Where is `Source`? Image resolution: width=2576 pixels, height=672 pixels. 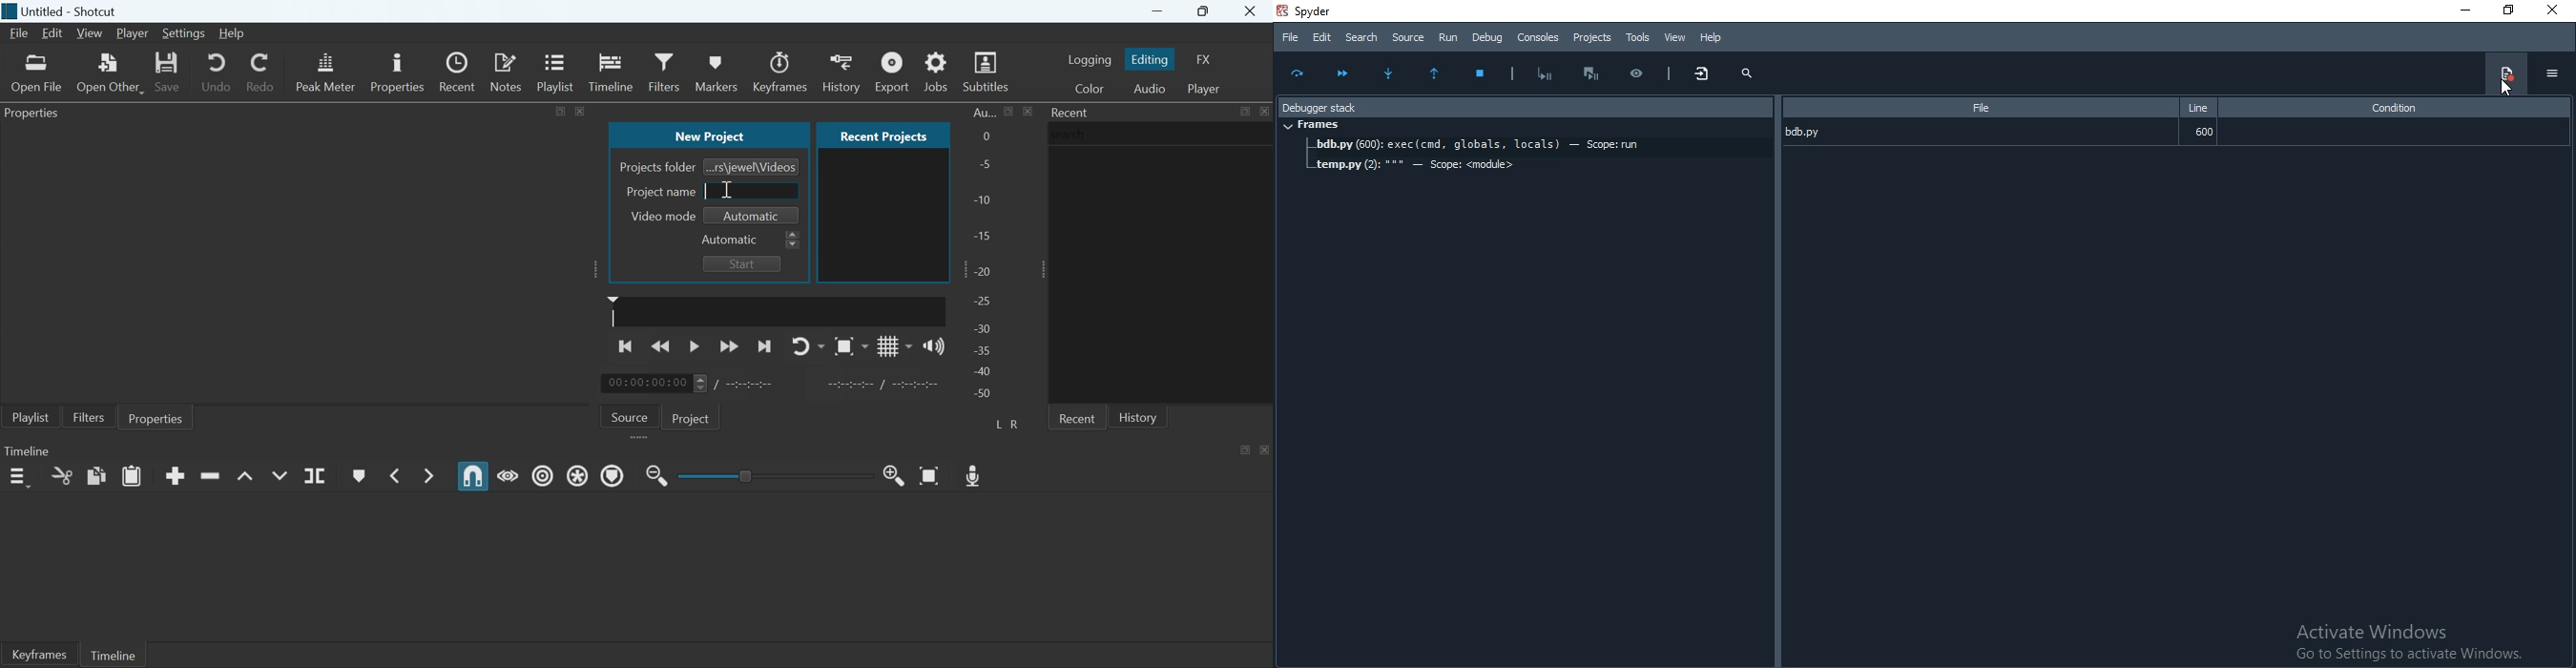 Source is located at coordinates (1408, 36).